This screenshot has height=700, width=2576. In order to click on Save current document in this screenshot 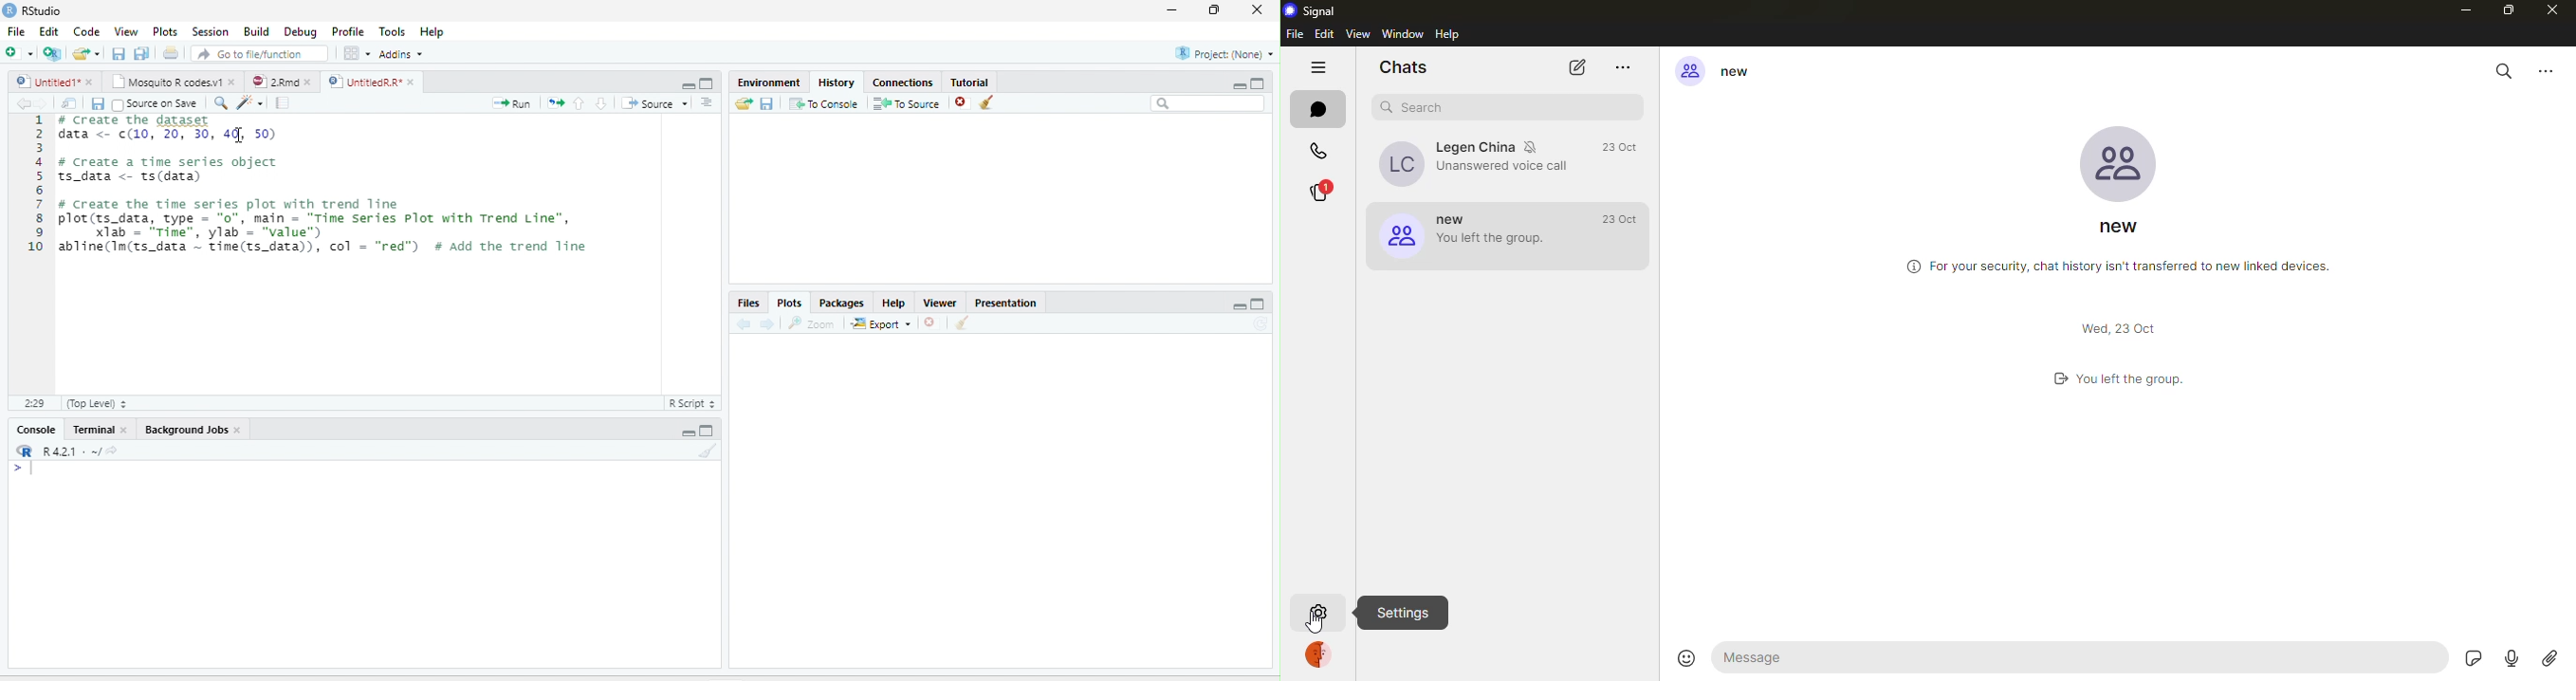, I will do `click(118, 53)`.